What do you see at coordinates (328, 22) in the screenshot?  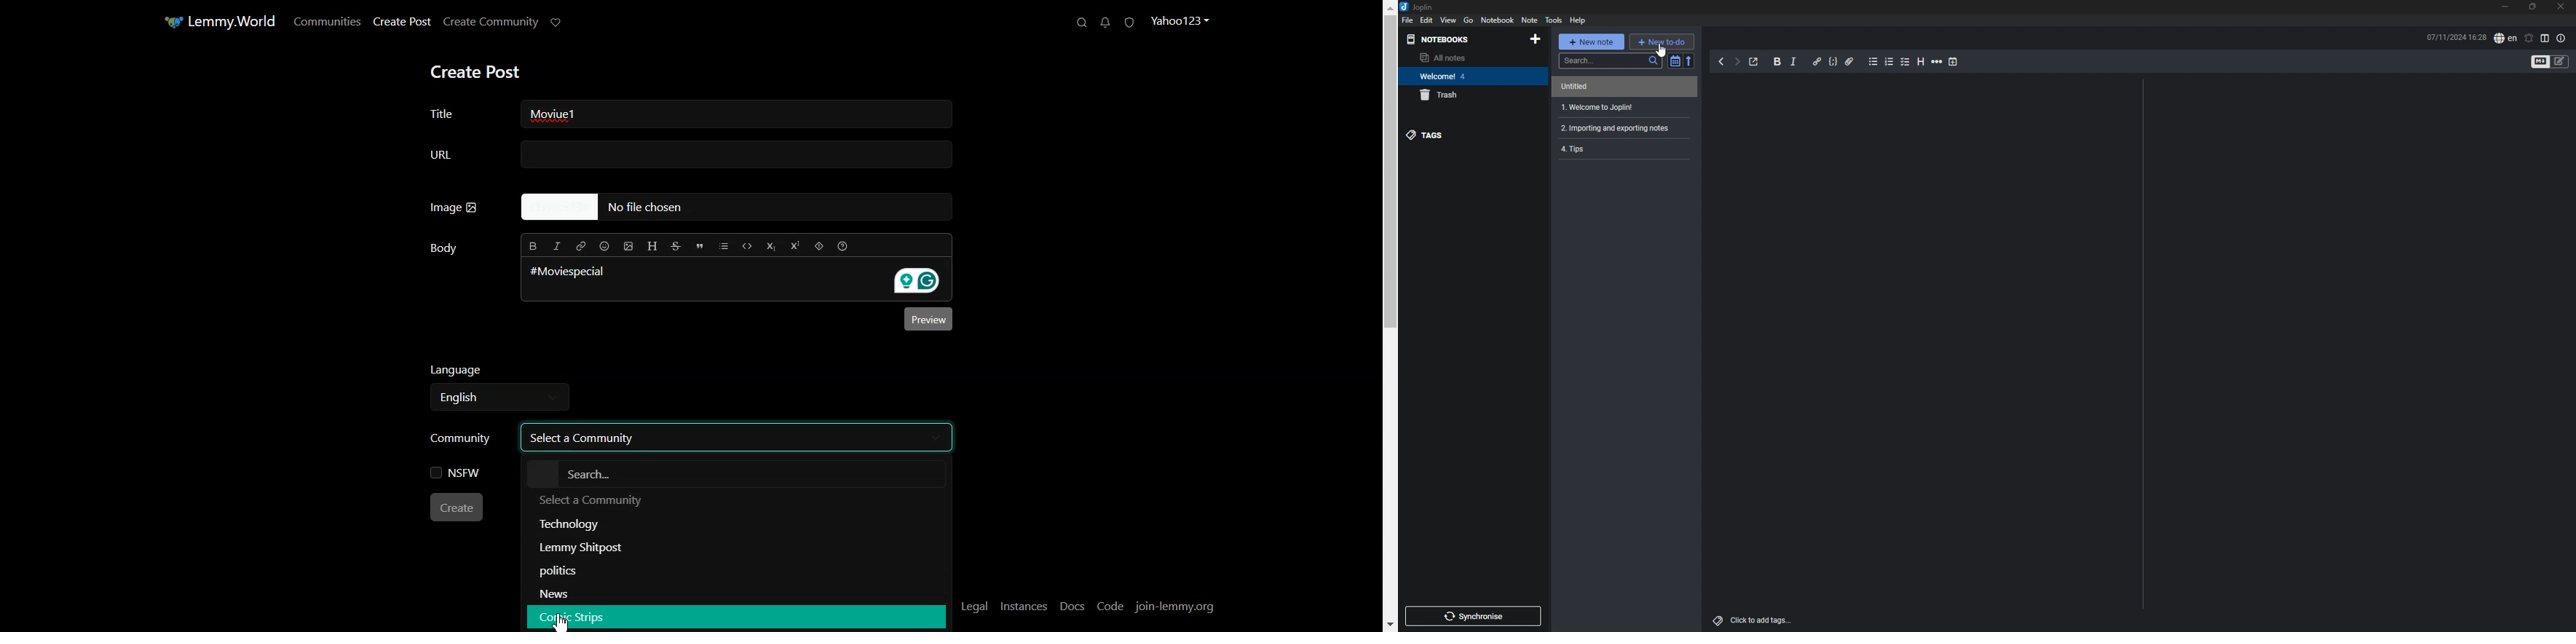 I see `Communities` at bounding box center [328, 22].